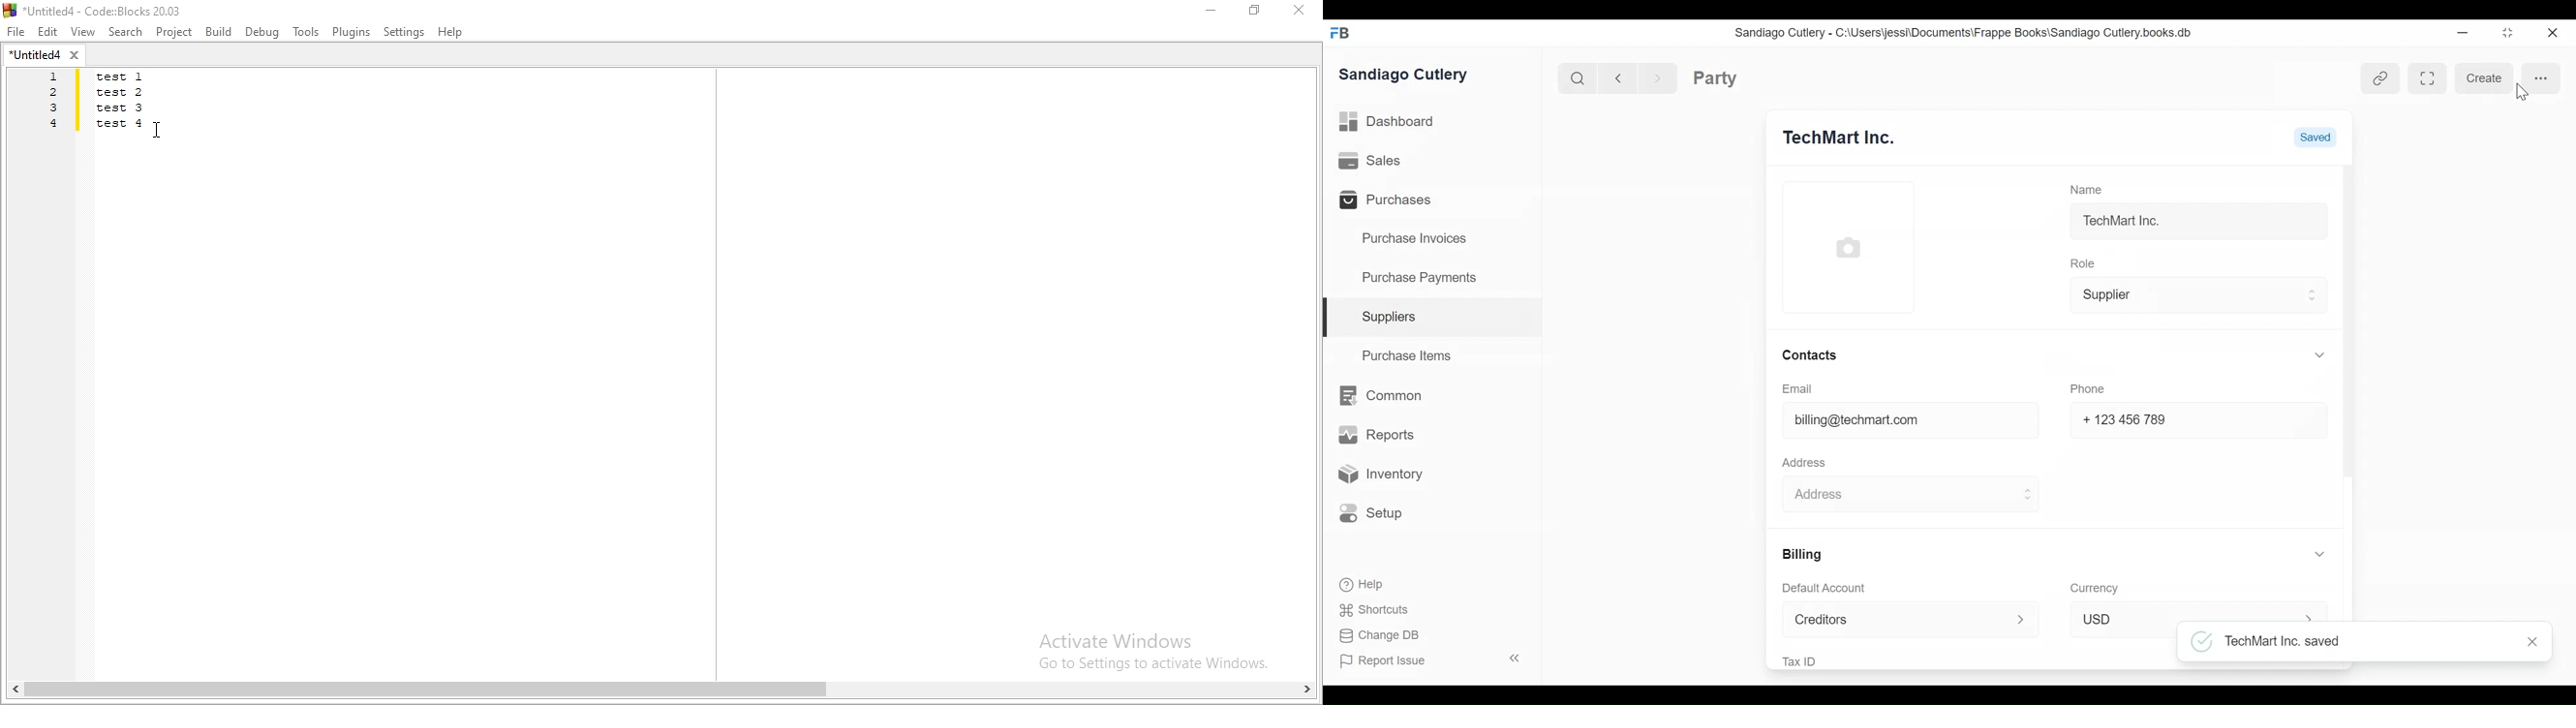 Image resolution: width=2576 pixels, height=728 pixels. What do you see at coordinates (1210, 12) in the screenshot?
I see `Minimise` at bounding box center [1210, 12].